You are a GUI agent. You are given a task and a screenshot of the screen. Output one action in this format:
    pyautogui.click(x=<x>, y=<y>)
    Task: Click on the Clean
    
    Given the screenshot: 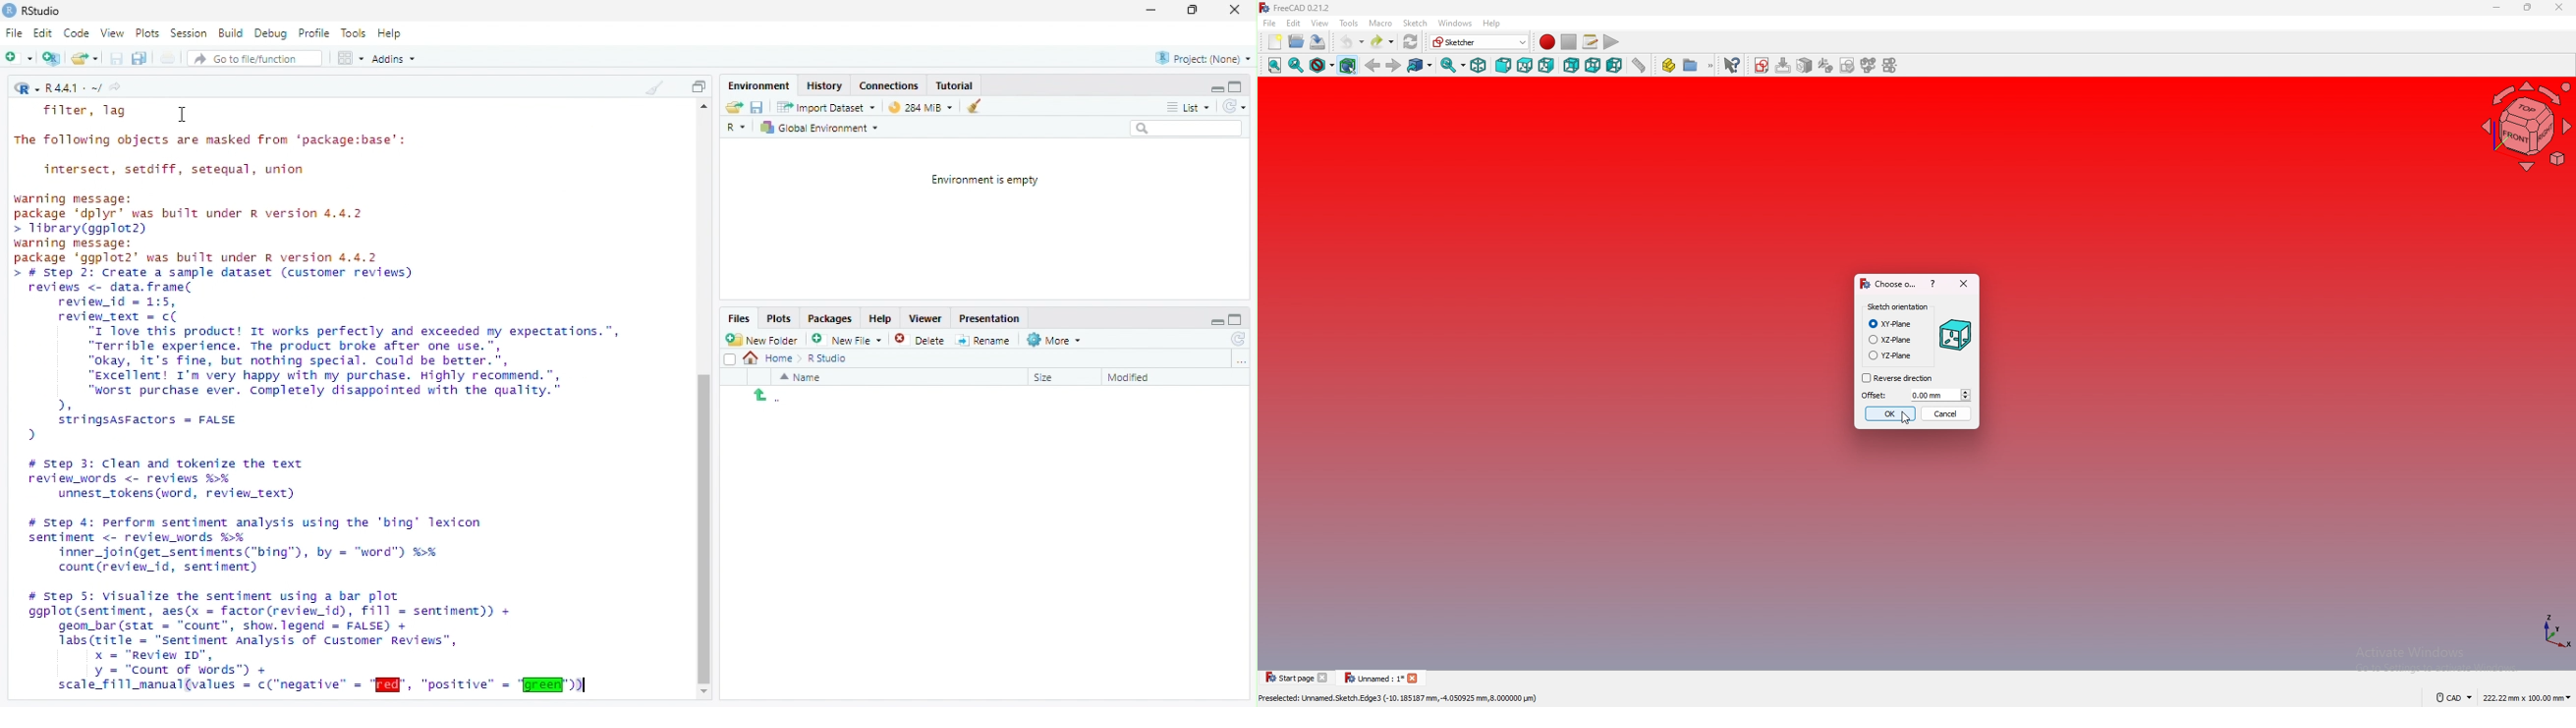 What is the action you would take?
    pyautogui.click(x=653, y=86)
    